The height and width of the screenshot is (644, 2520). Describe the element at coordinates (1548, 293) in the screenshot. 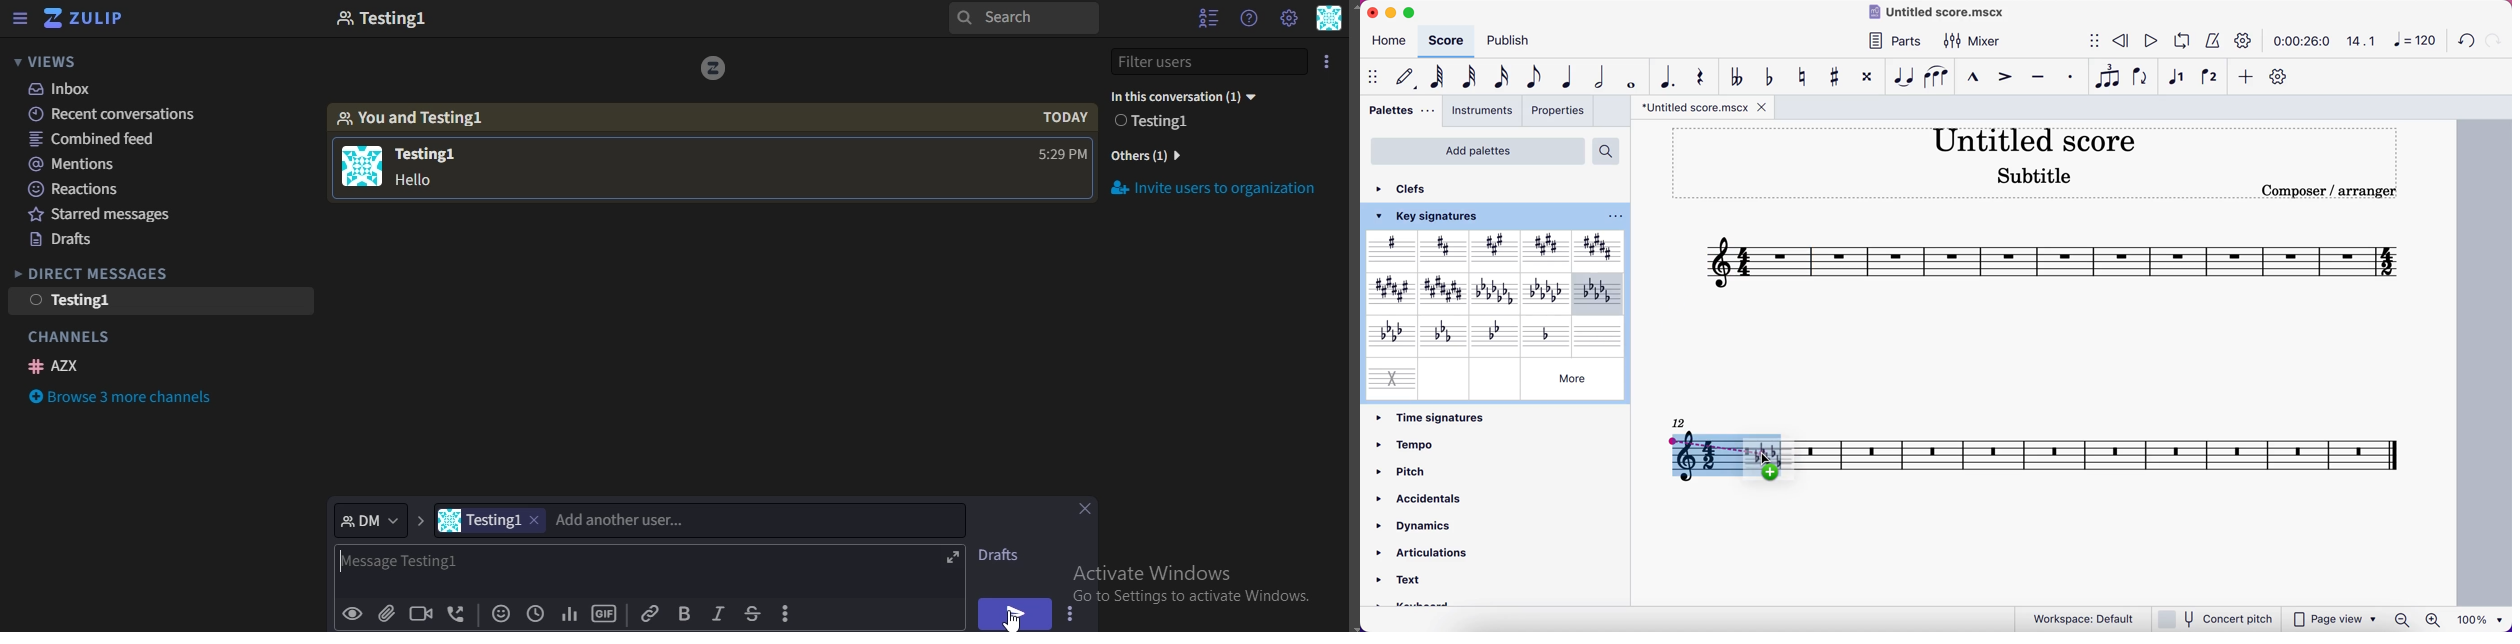

I see `E minor` at that location.